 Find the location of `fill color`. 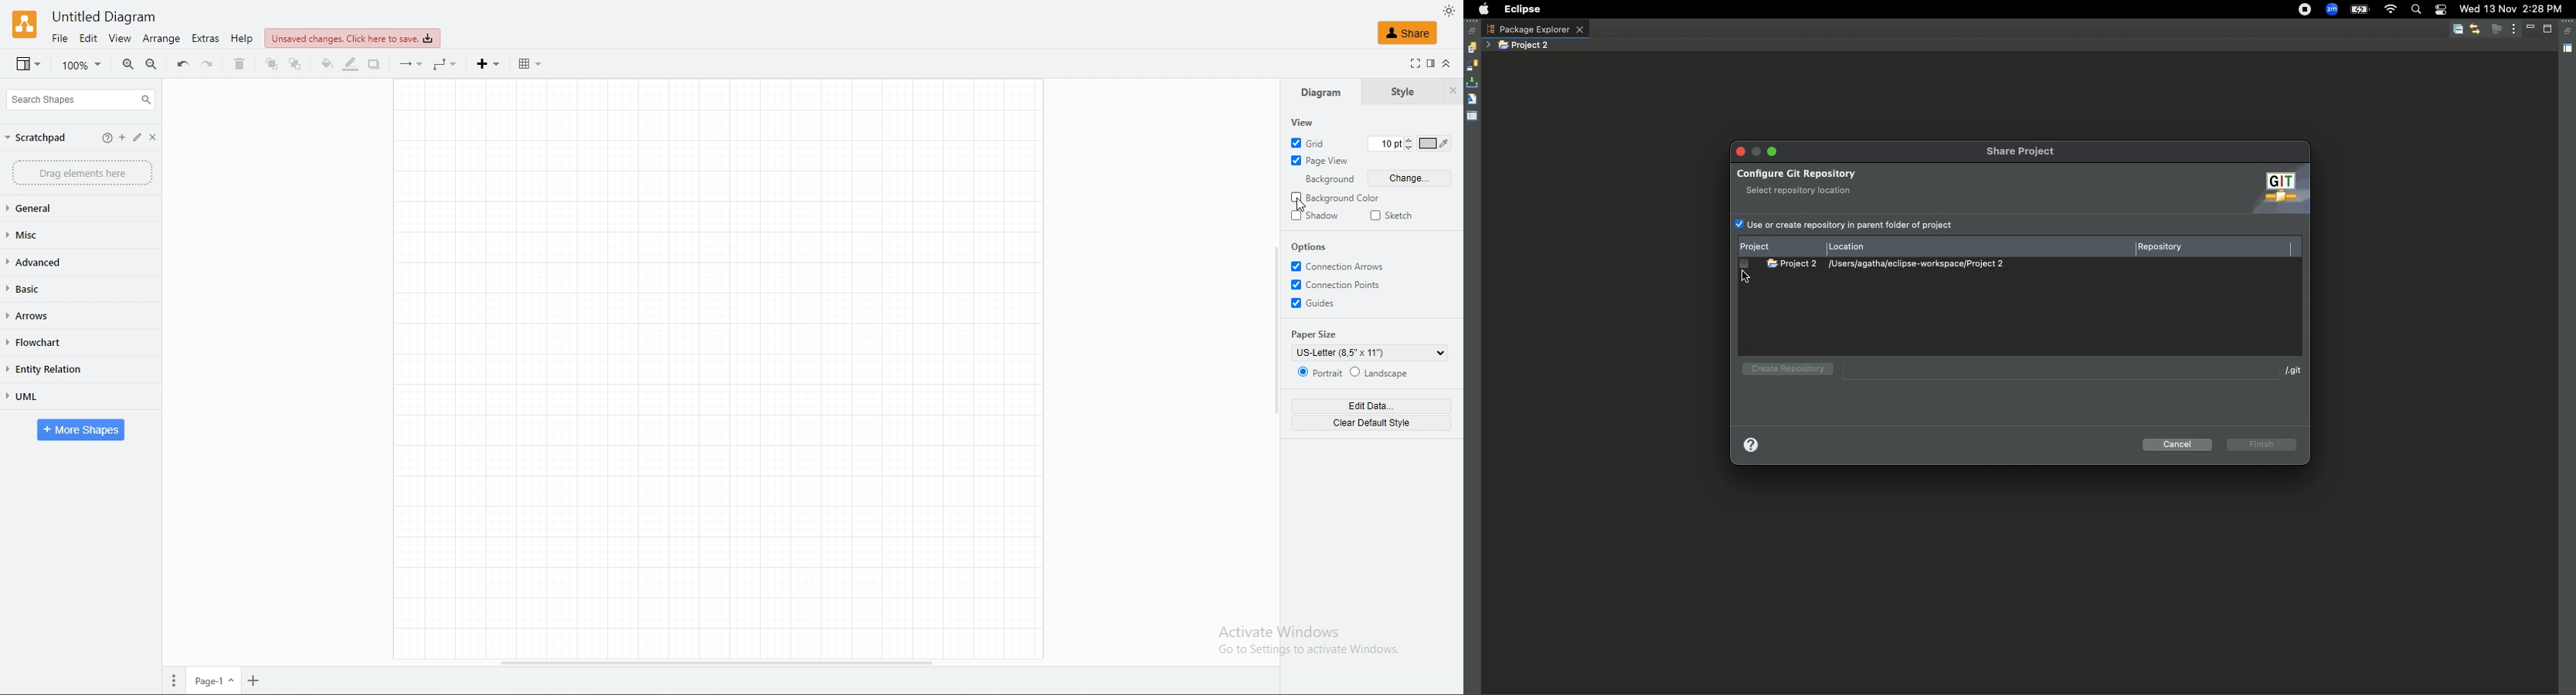

fill color is located at coordinates (327, 64).